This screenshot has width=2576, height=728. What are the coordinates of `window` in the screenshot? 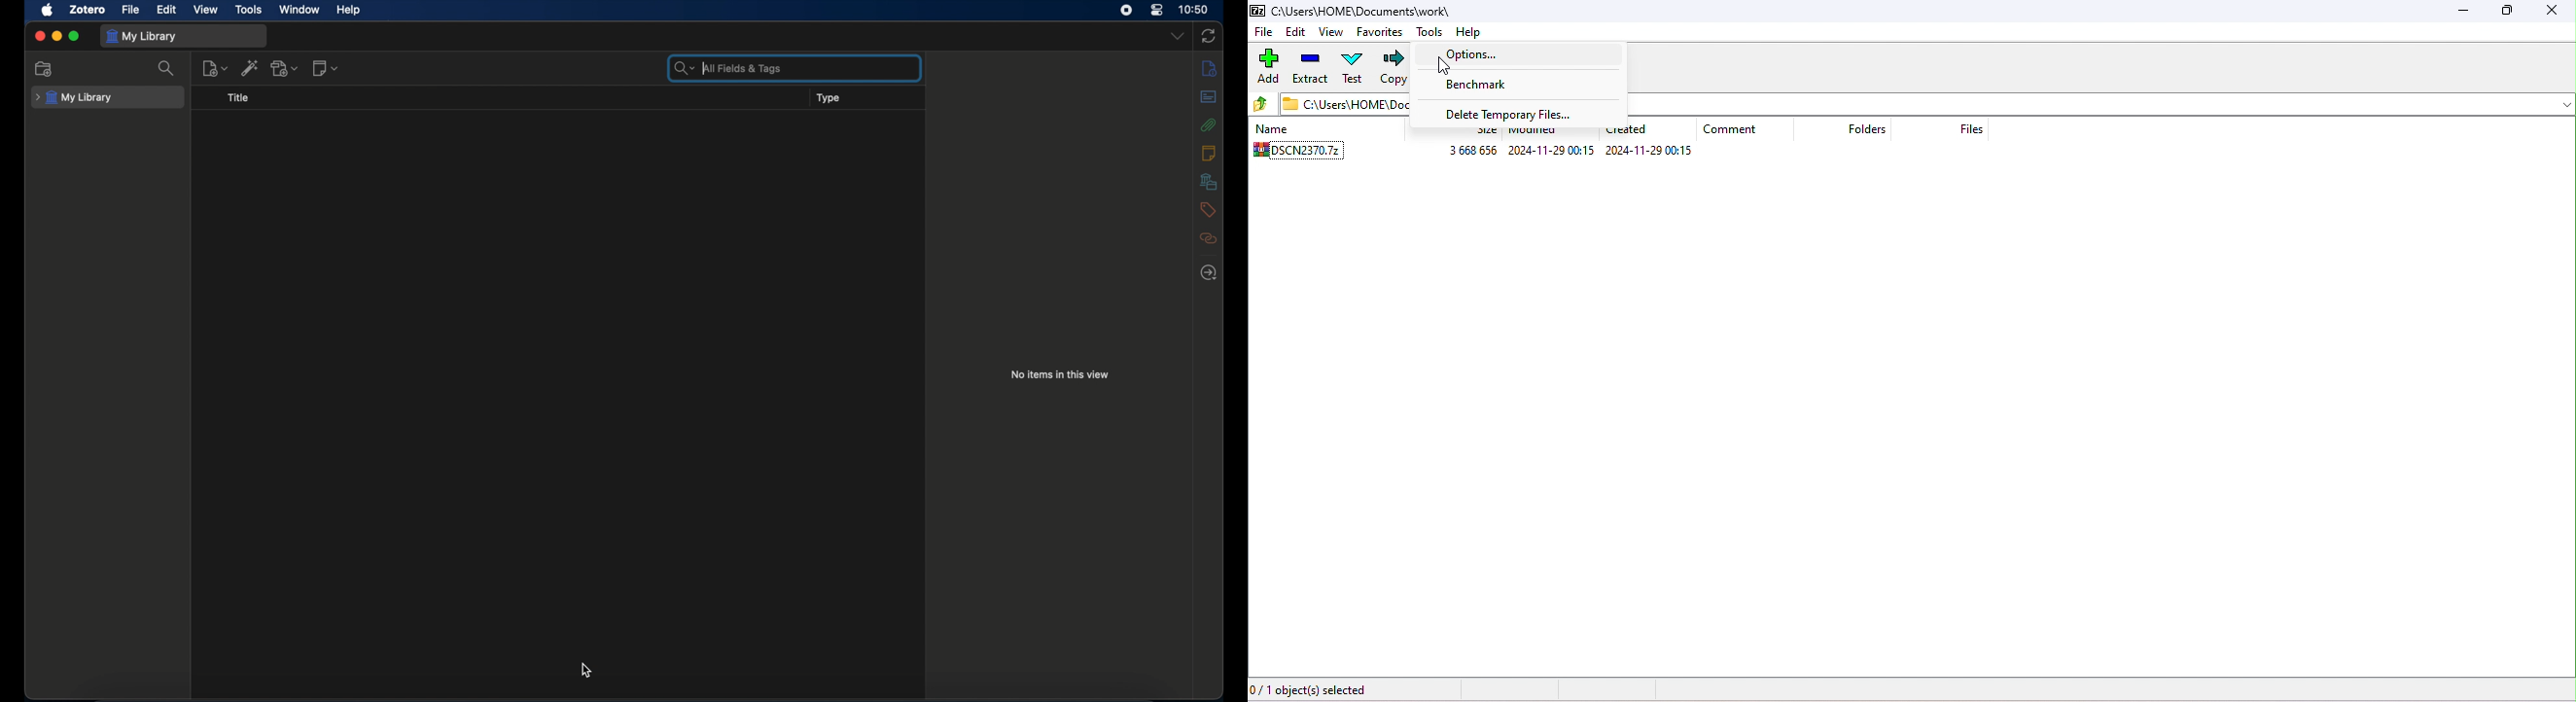 It's located at (300, 10).